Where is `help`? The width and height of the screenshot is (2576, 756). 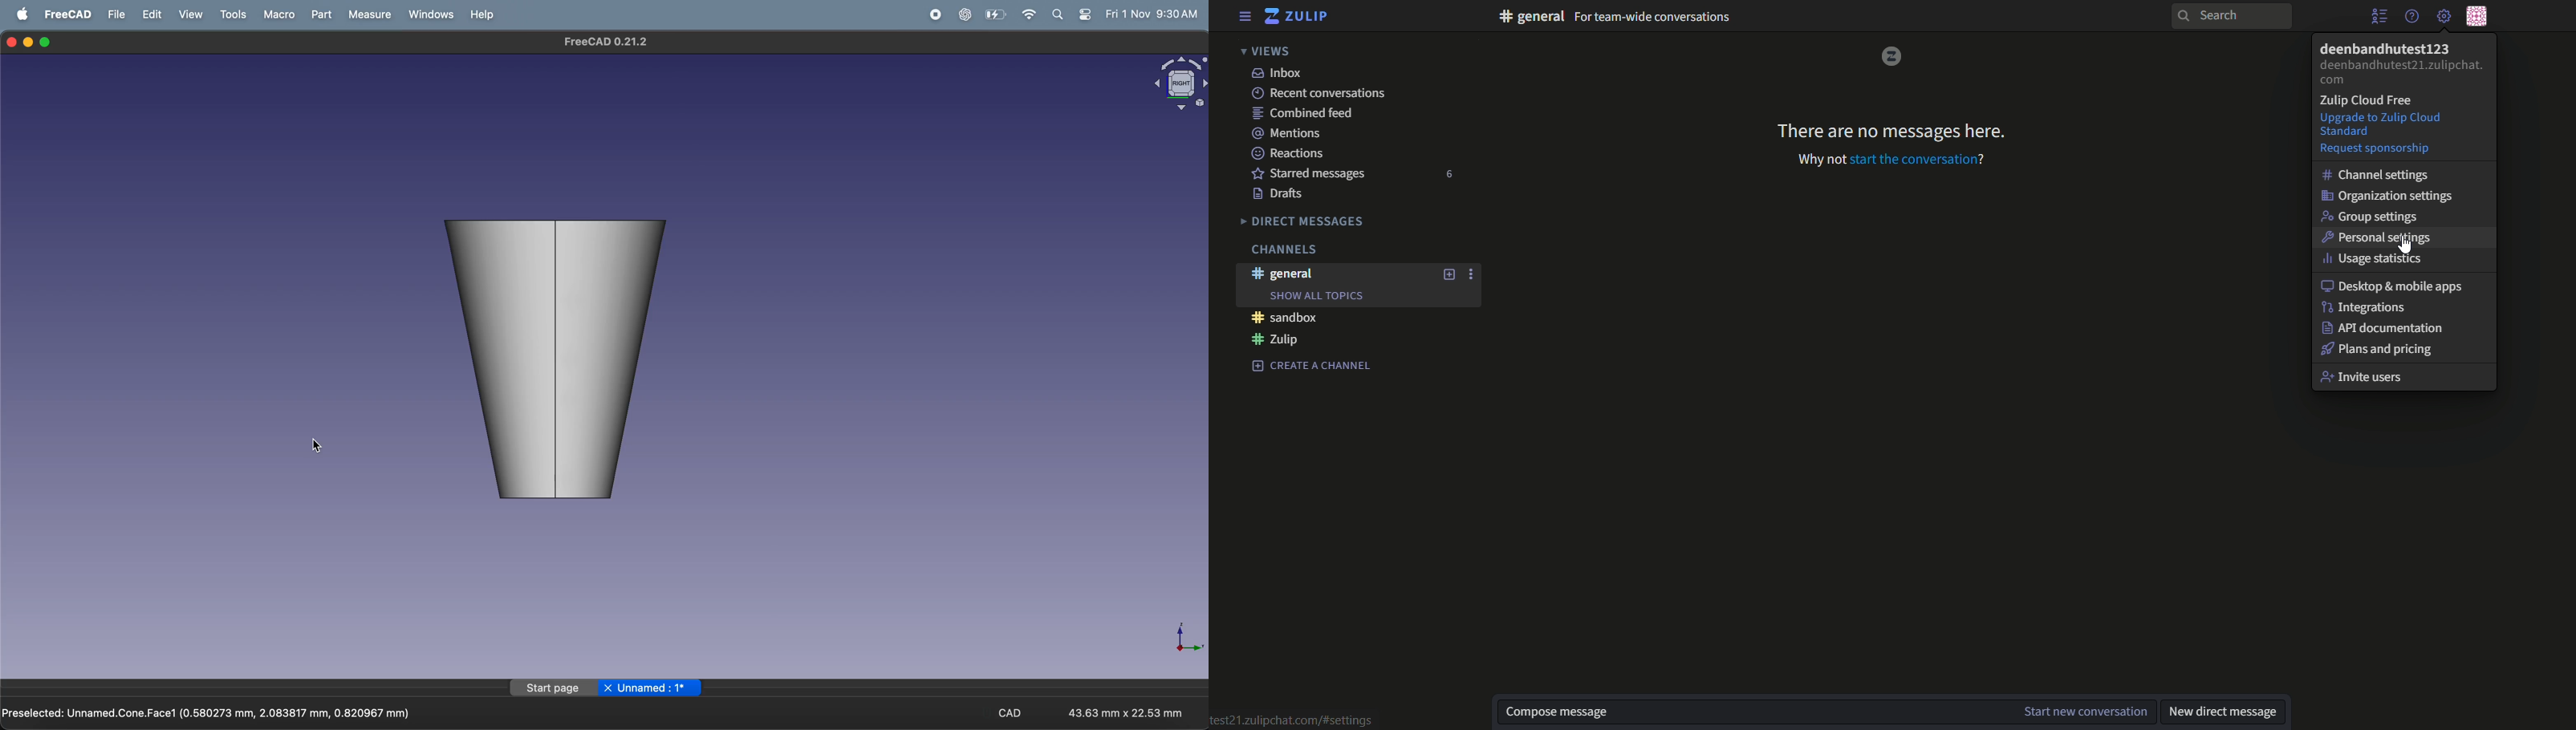
help is located at coordinates (481, 14).